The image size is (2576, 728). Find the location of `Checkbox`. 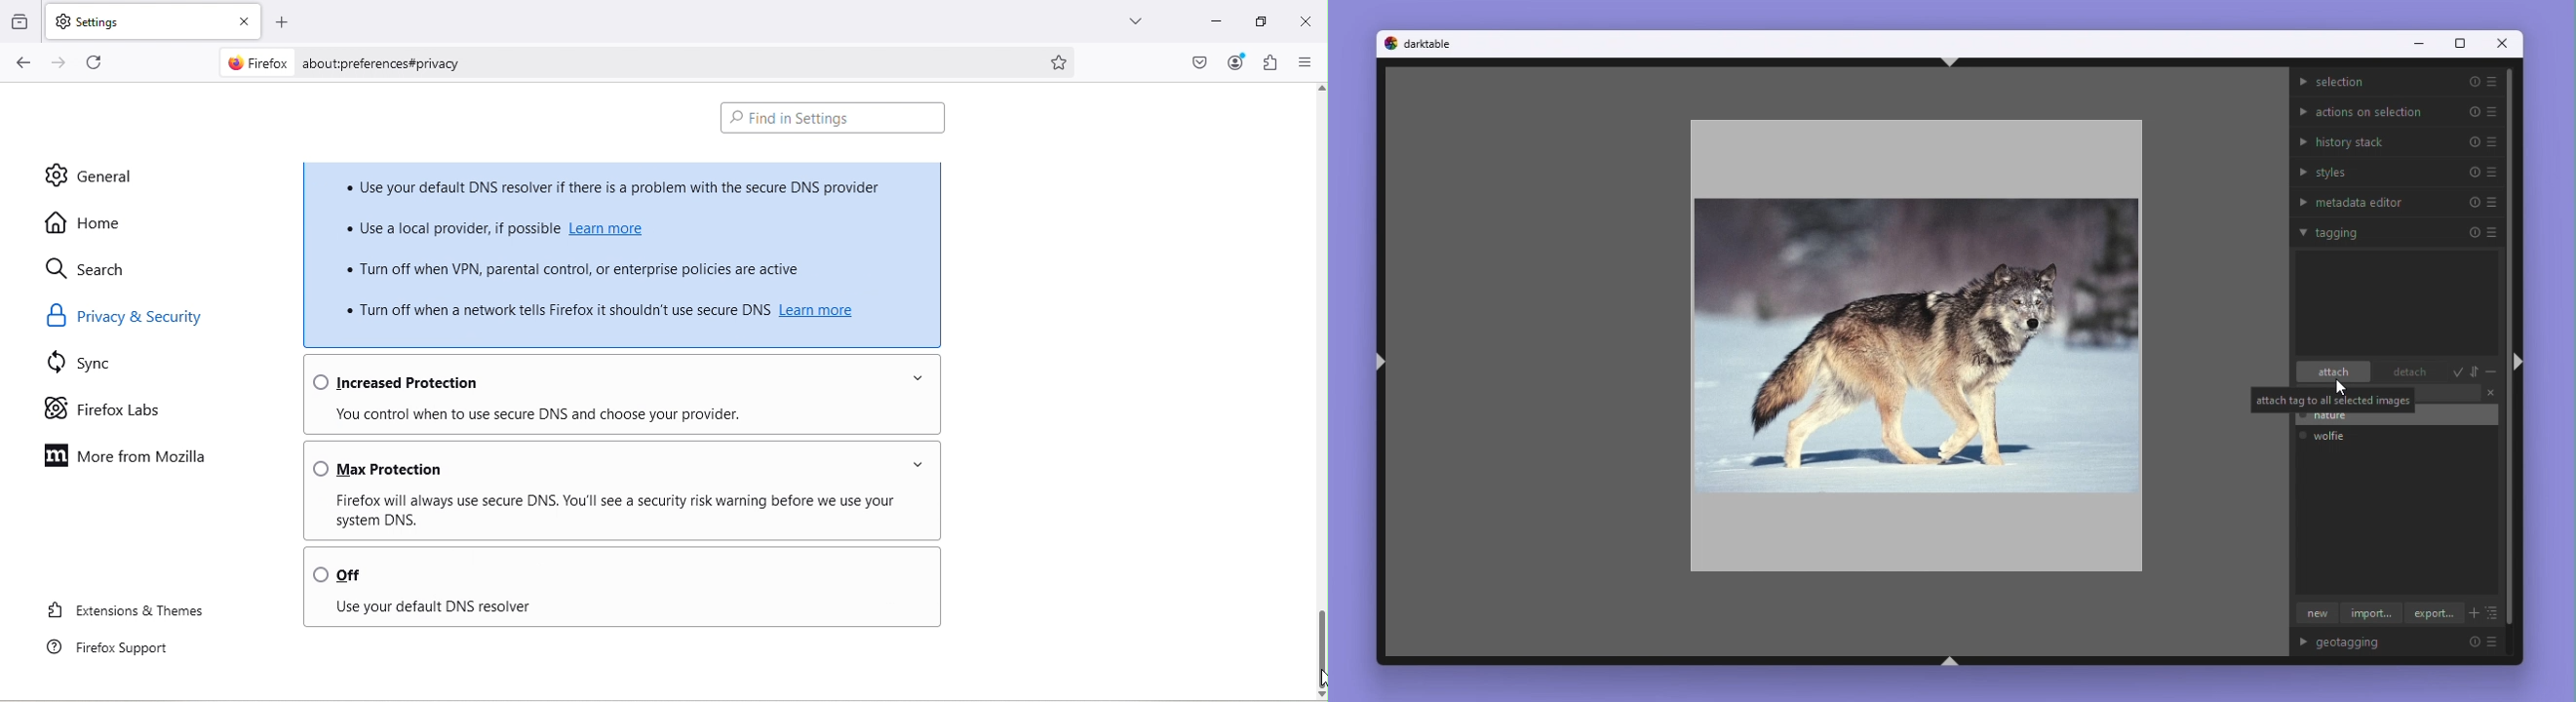

Checkbox is located at coordinates (835, 119).